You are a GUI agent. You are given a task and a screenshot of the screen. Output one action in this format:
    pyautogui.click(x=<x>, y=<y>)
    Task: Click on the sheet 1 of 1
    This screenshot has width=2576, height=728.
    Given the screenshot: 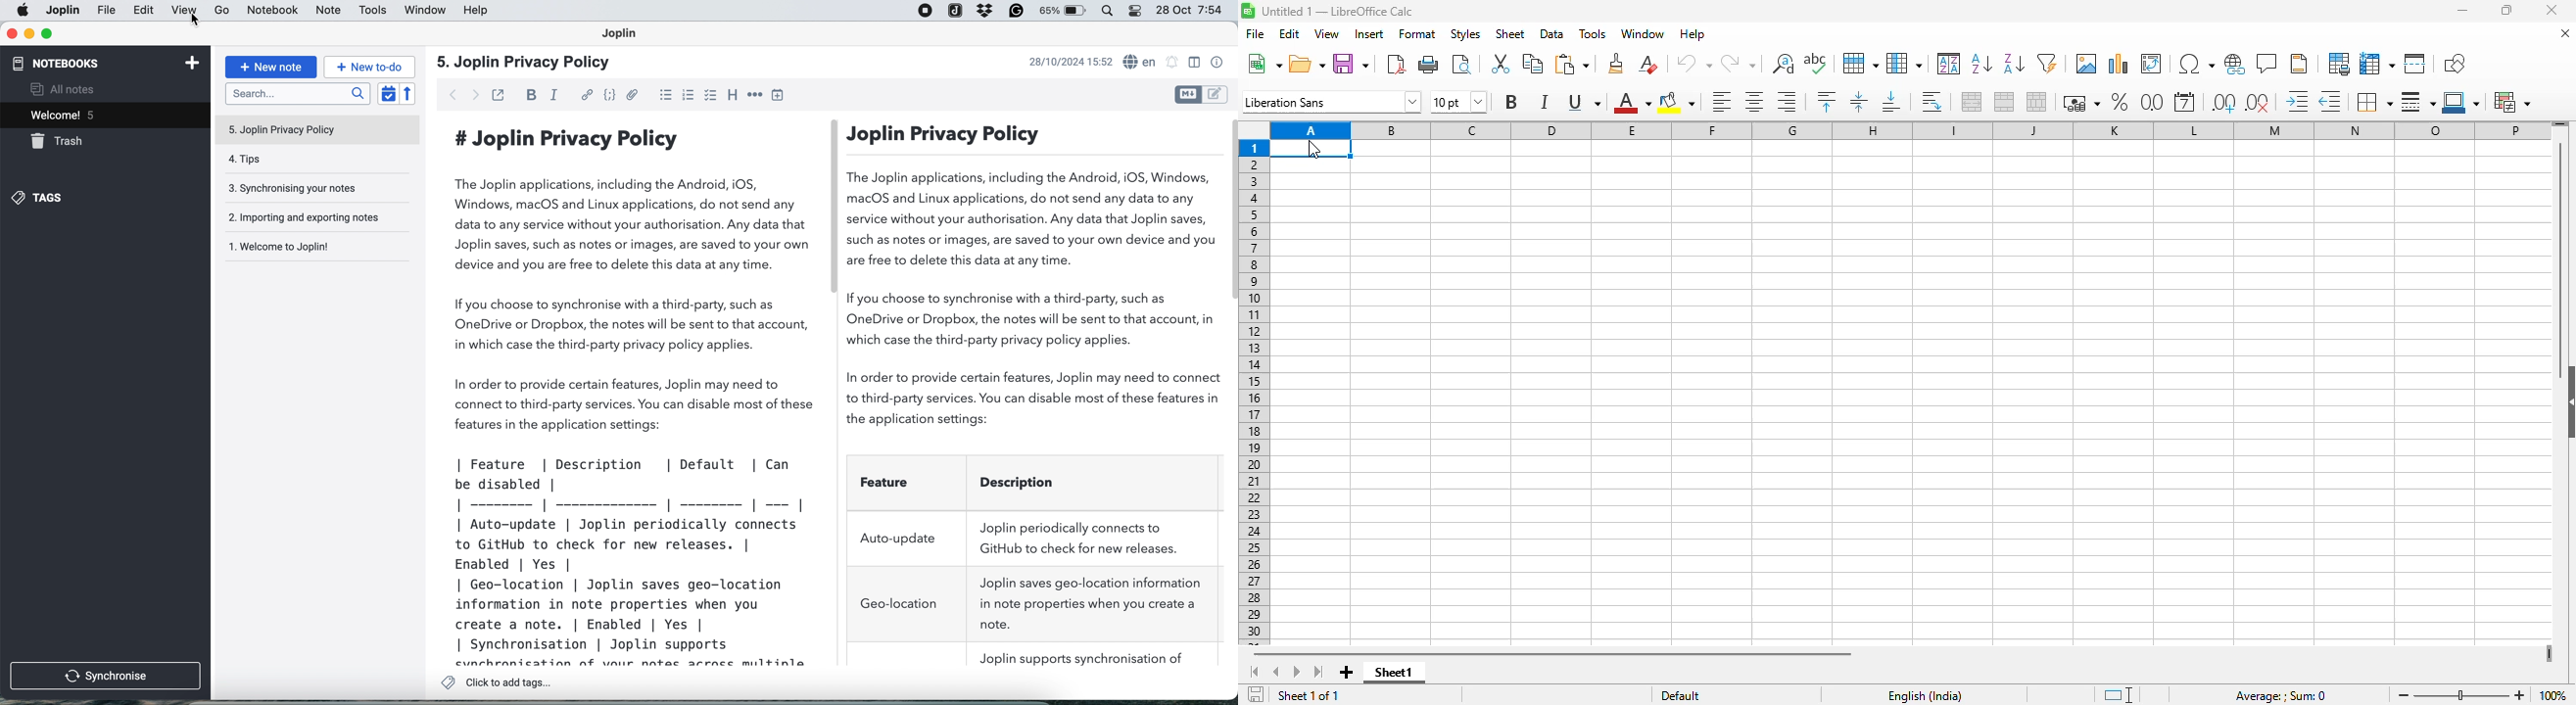 What is the action you would take?
    pyautogui.click(x=1309, y=695)
    